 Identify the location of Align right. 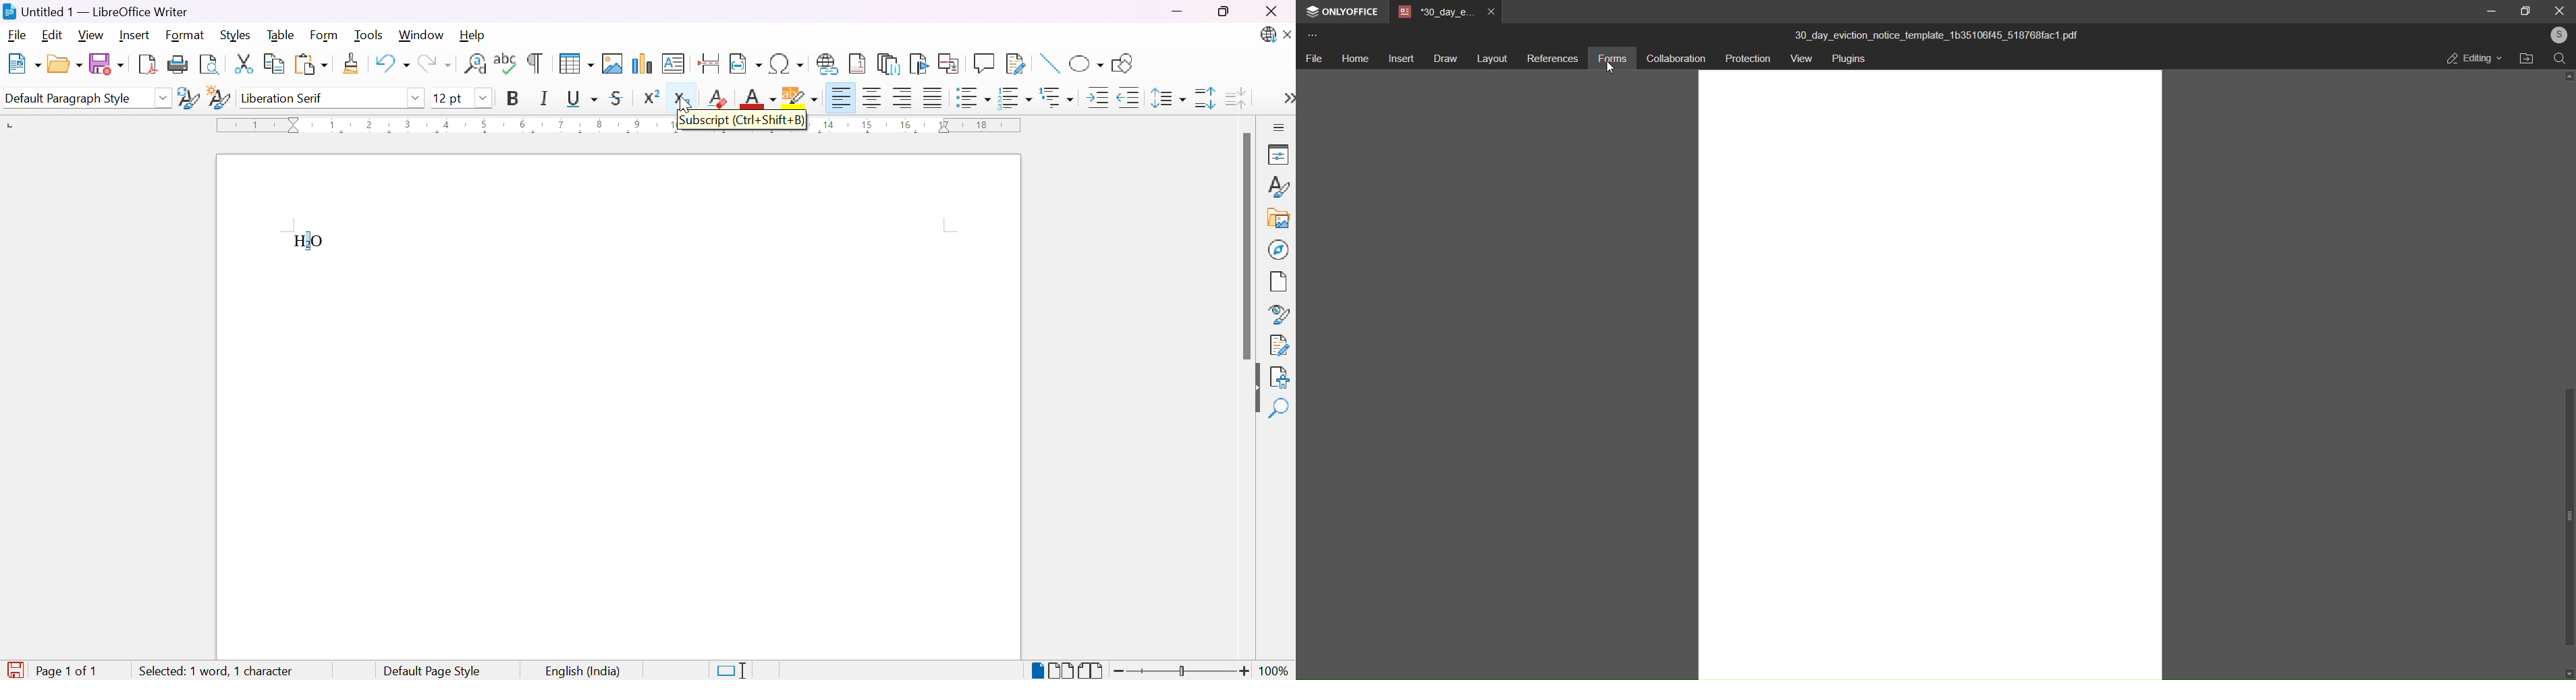
(904, 98).